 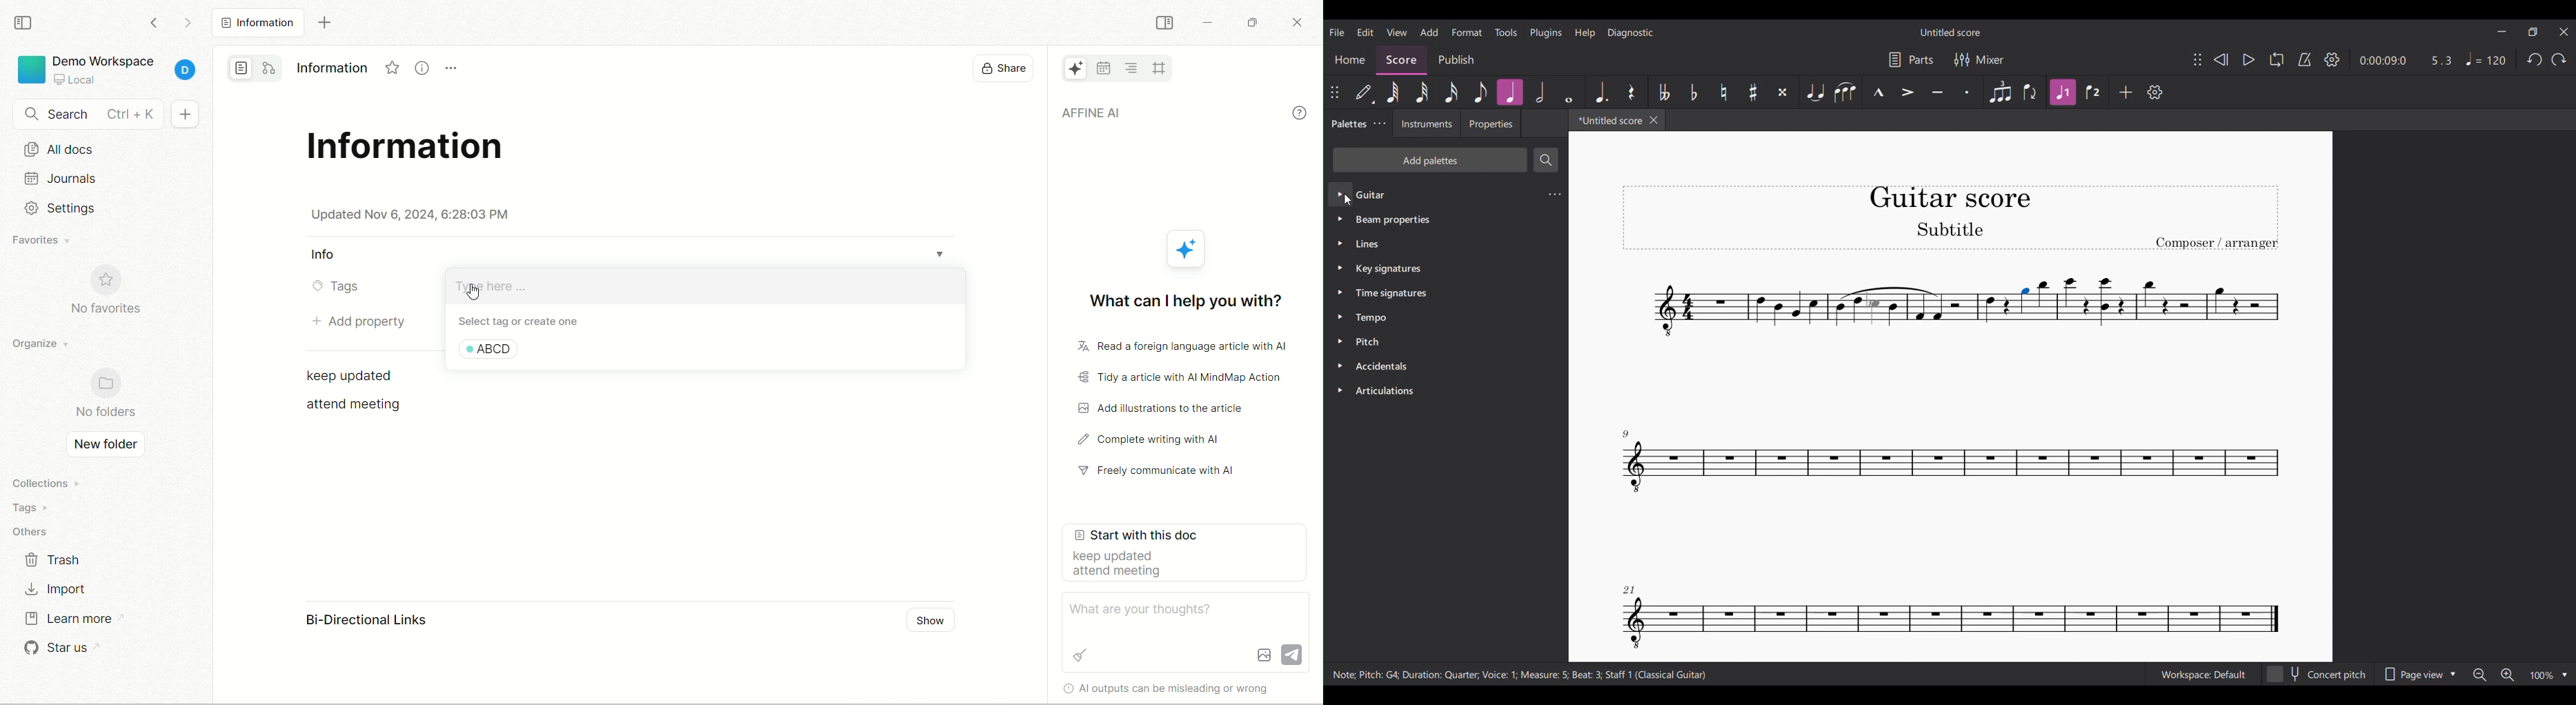 What do you see at coordinates (105, 152) in the screenshot?
I see `all docs` at bounding box center [105, 152].